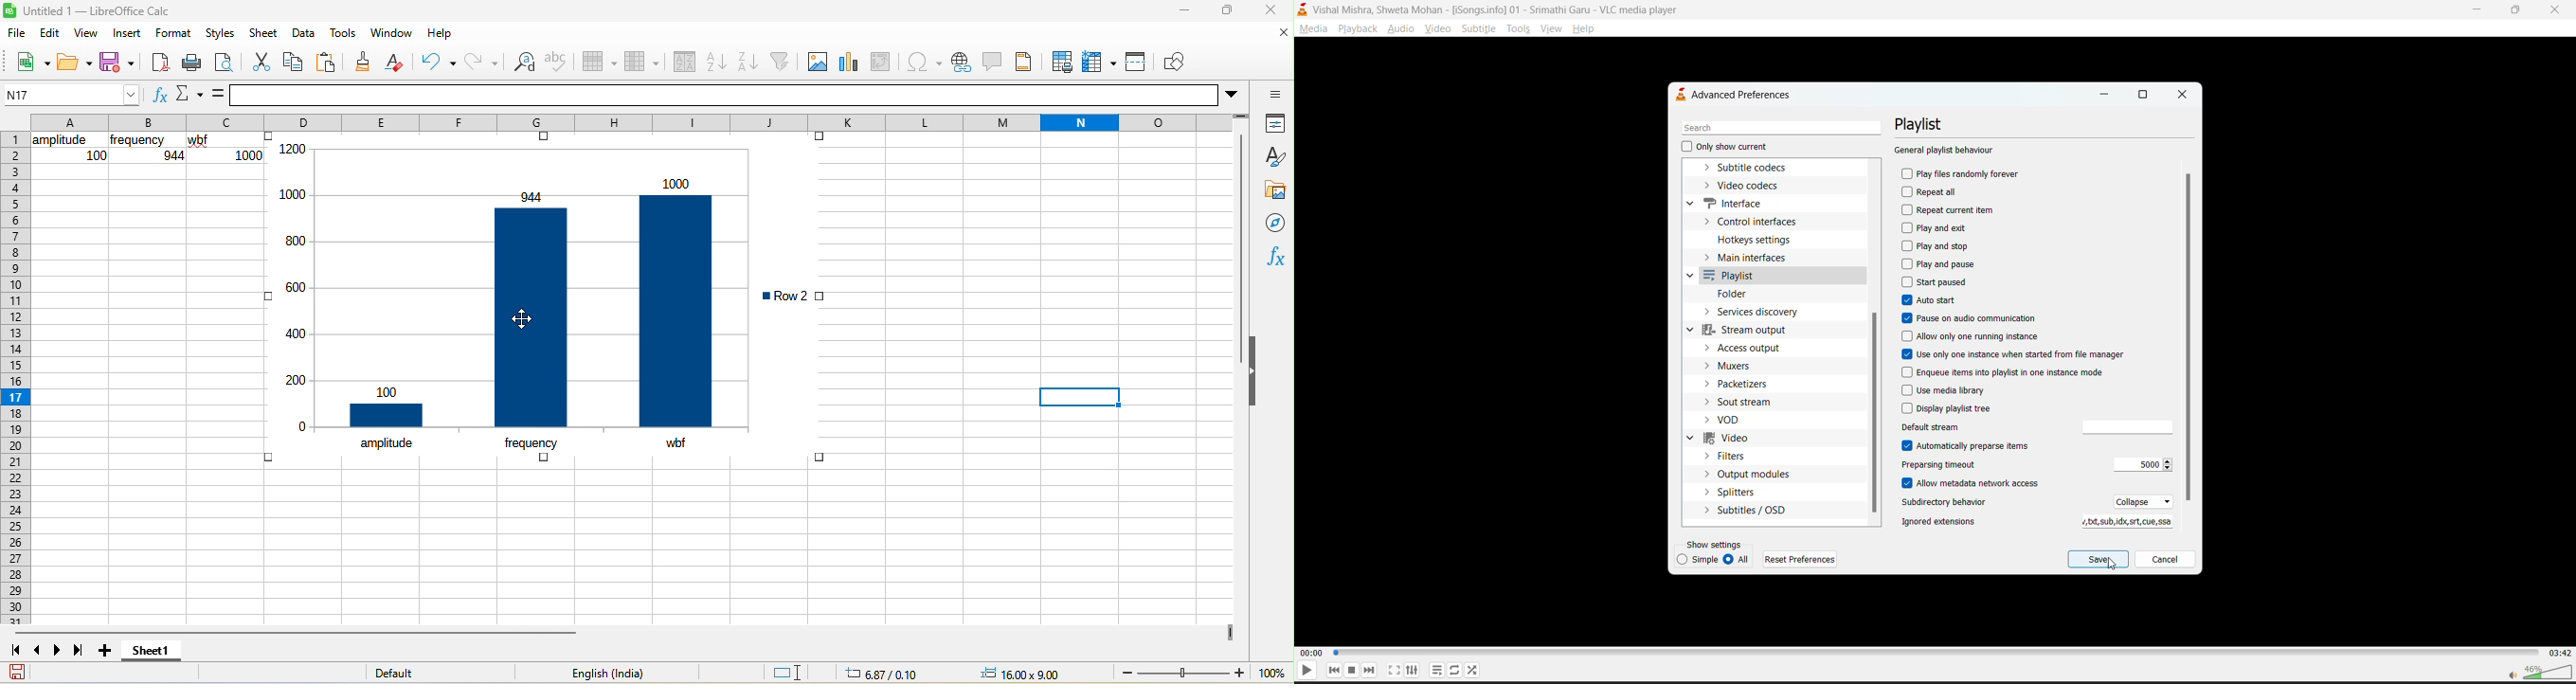 The height and width of the screenshot is (700, 2576). Describe the element at coordinates (558, 63) in the screenshot. I see `check spelling` at that location.